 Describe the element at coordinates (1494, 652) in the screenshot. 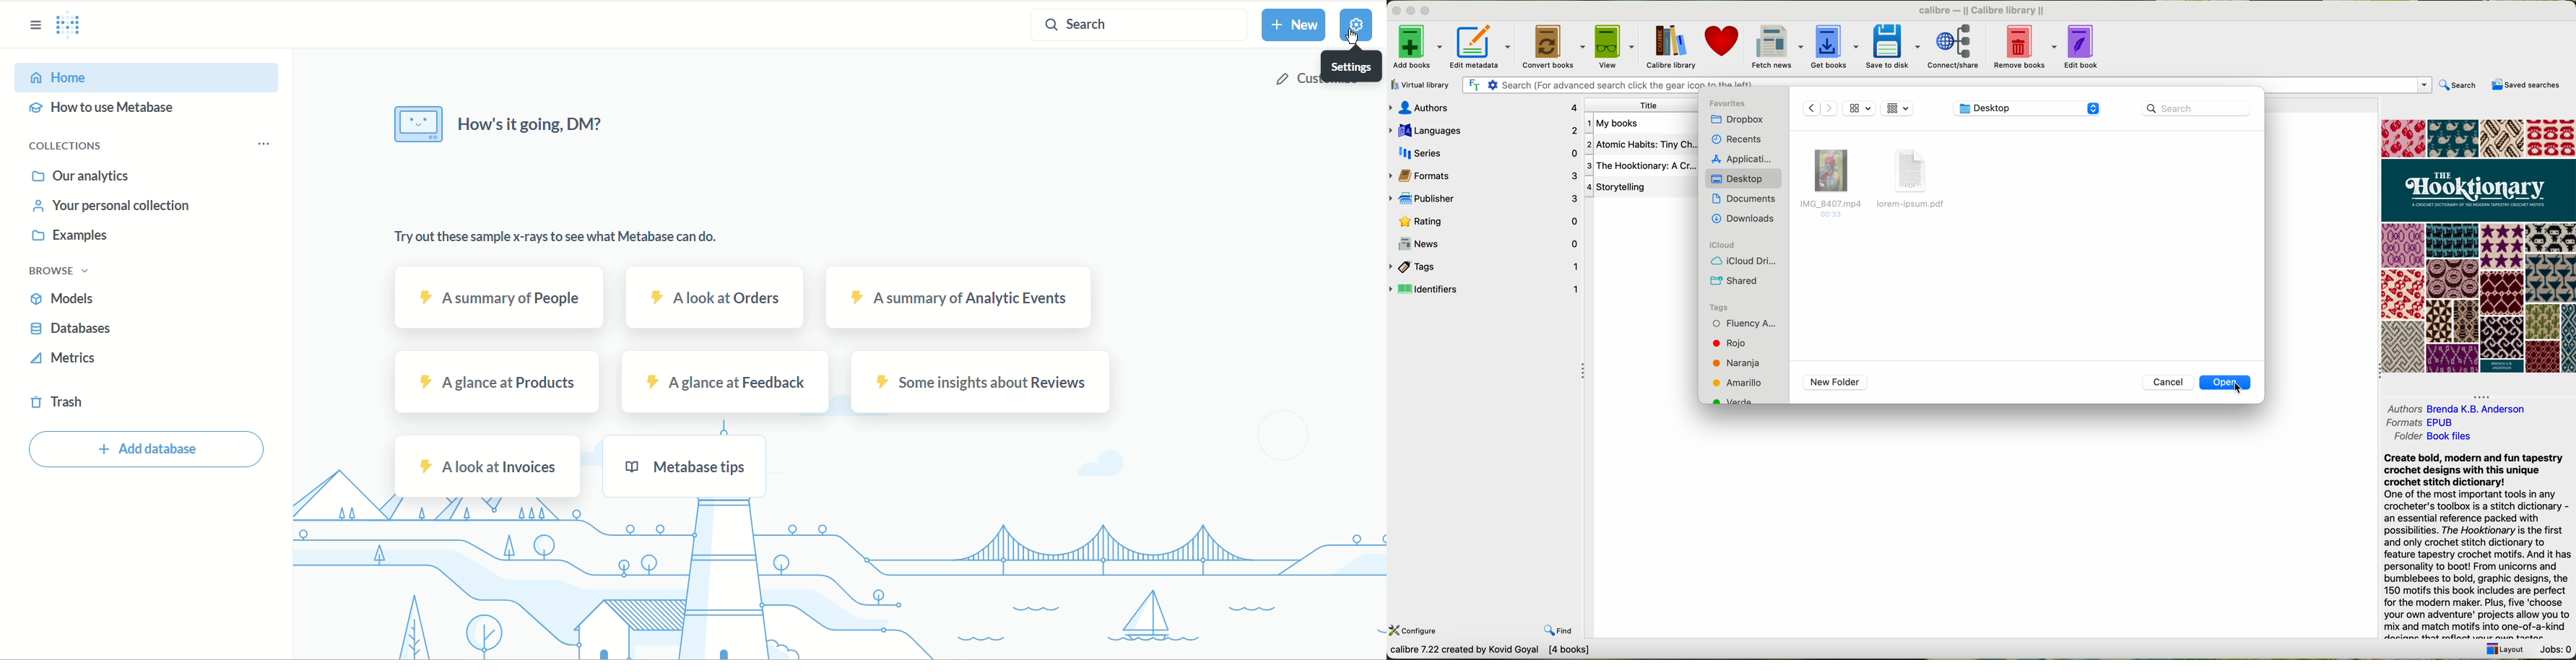

I see `convert books between different e-book formats` at that location.